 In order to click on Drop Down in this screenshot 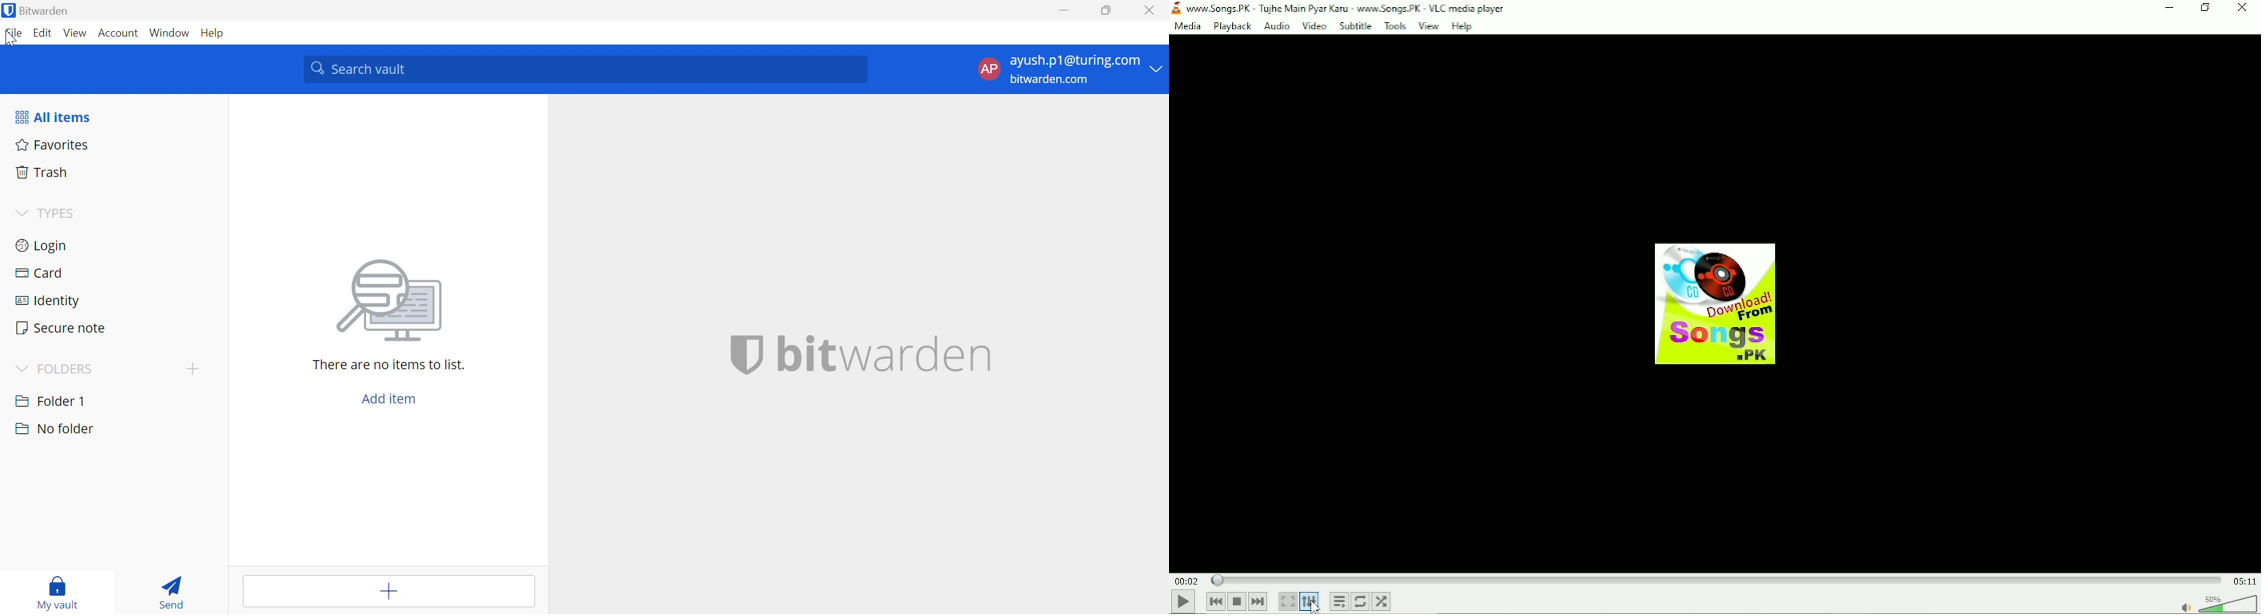, I will do `click(1157, 70)`.